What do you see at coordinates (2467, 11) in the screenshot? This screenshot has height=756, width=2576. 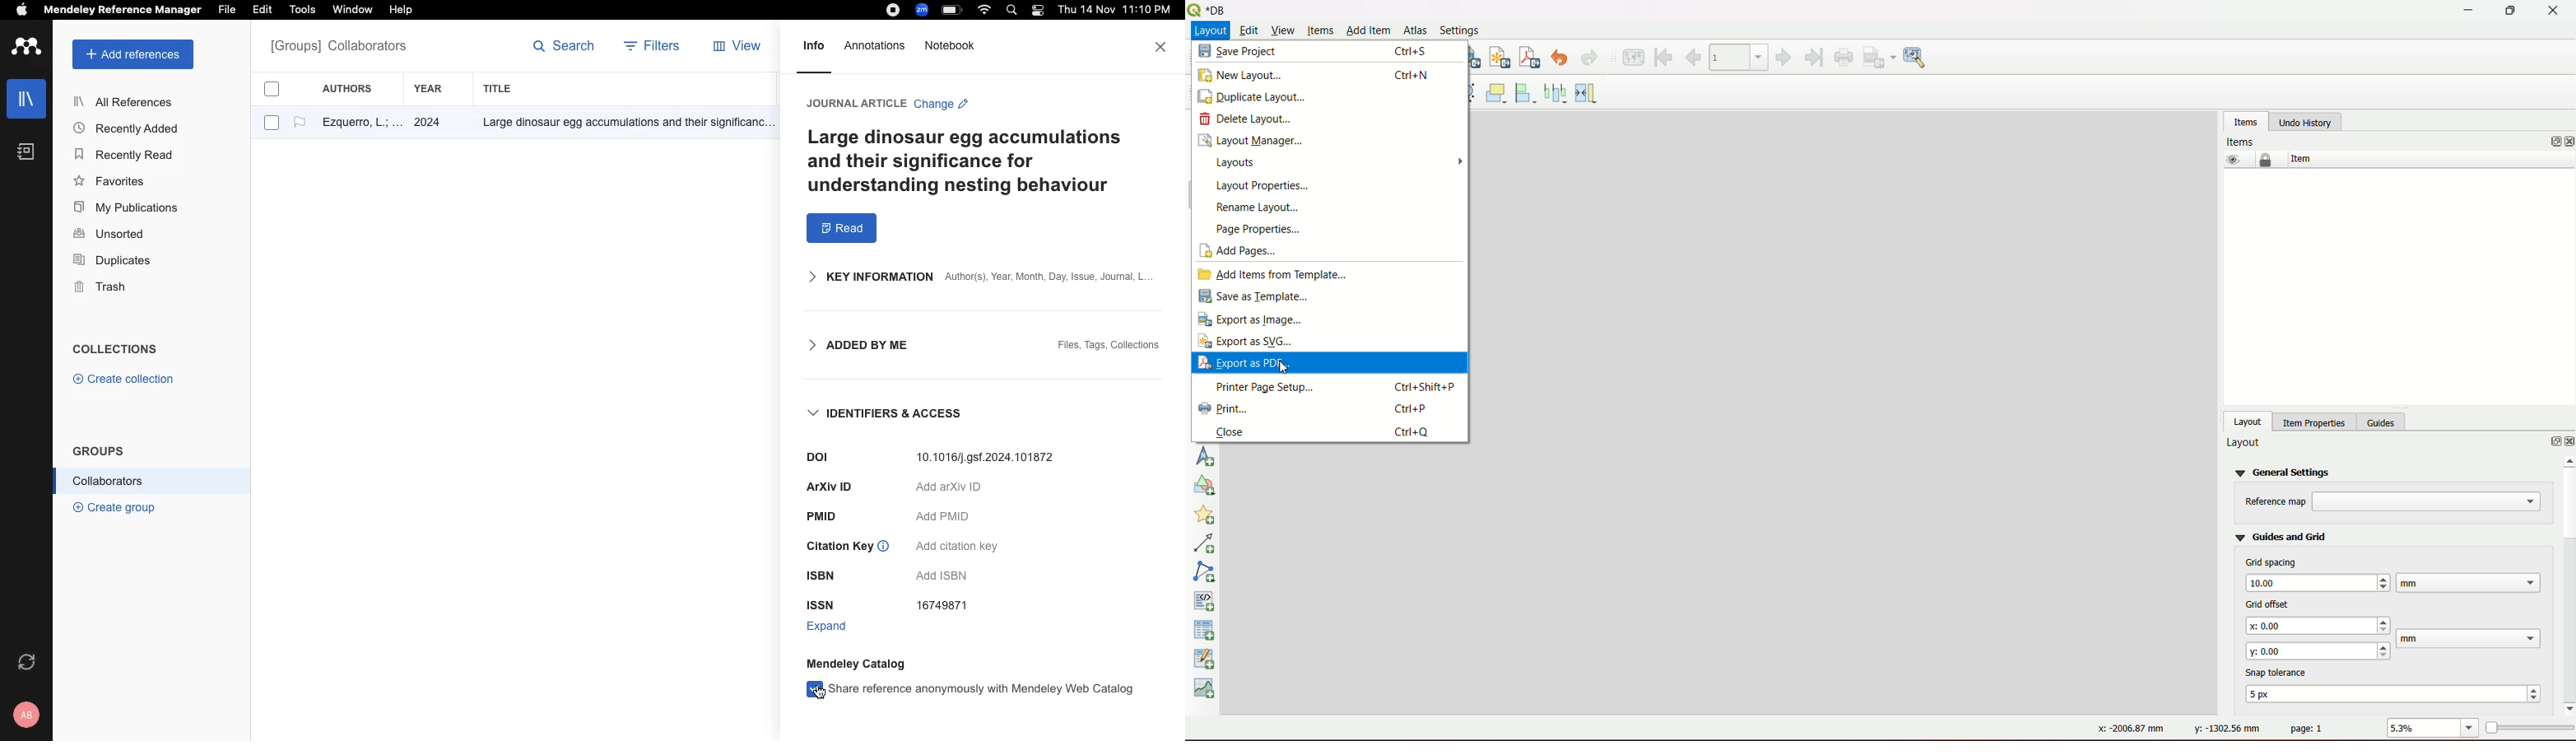 I see `minimize` at bounding box center [2467, 11].